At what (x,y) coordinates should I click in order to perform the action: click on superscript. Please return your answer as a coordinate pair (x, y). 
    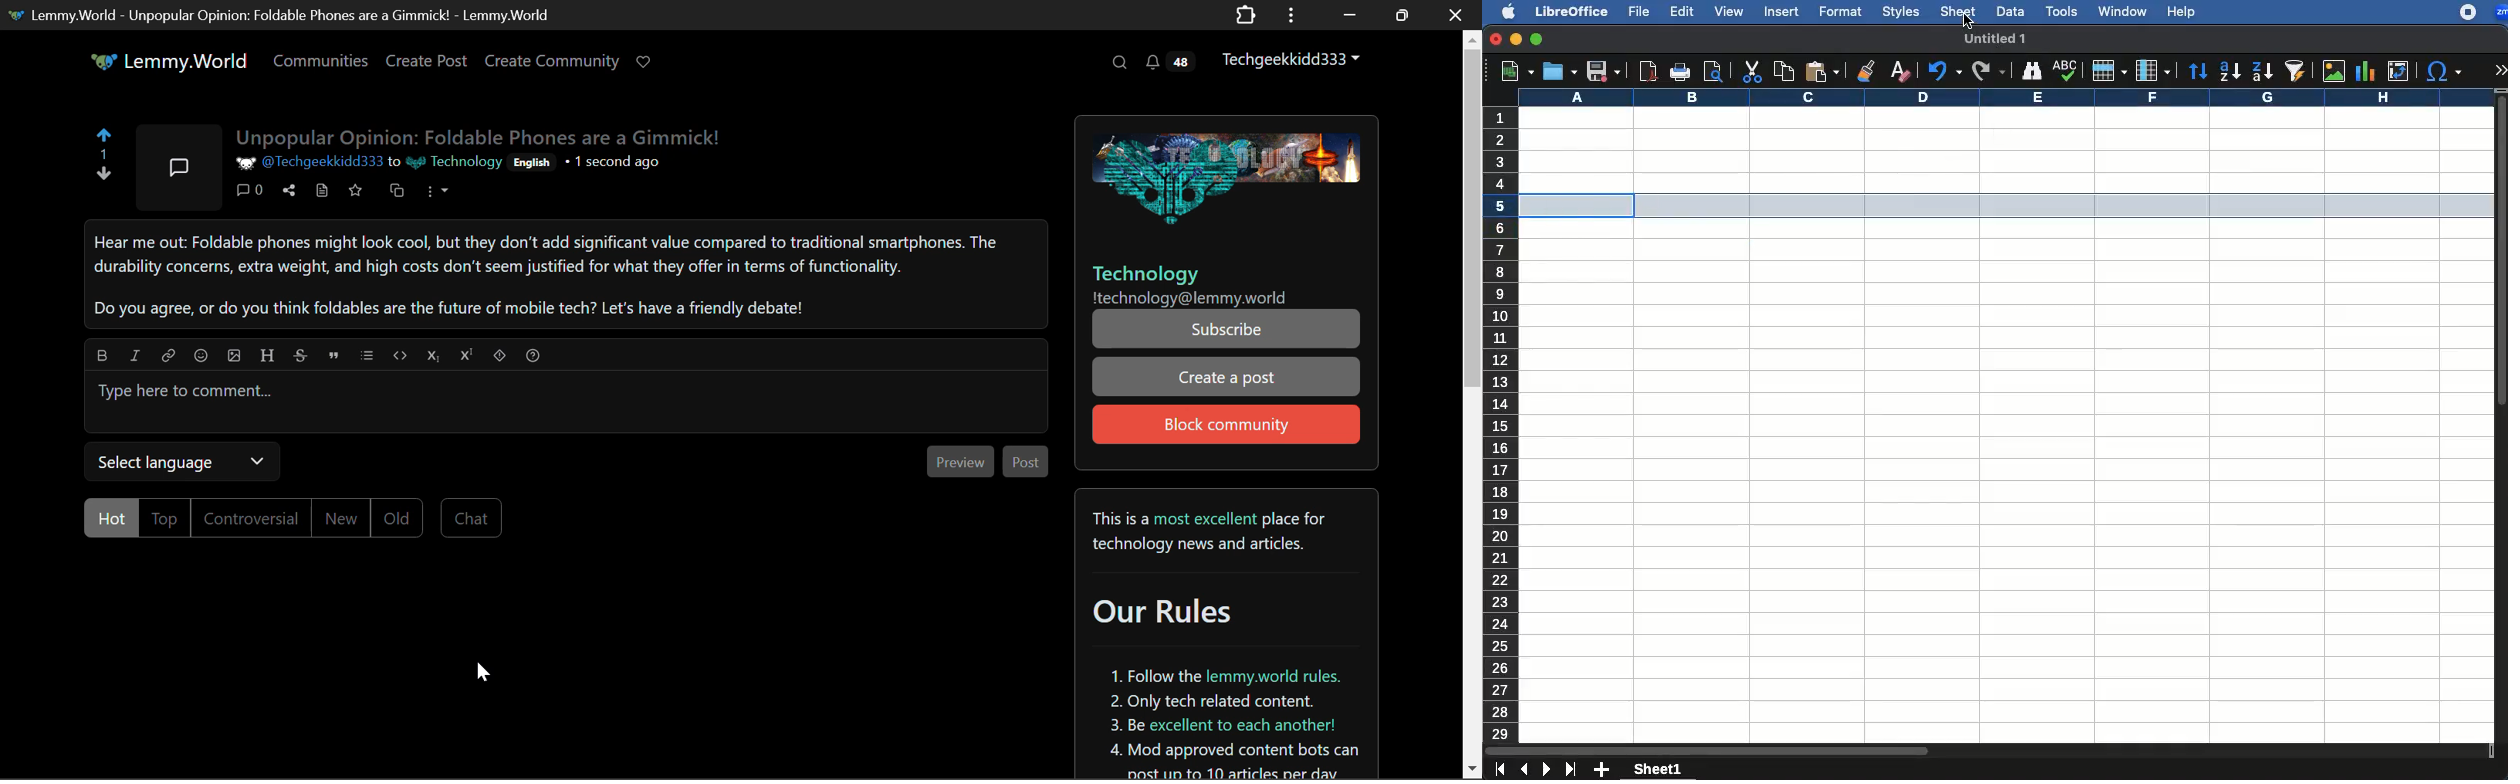
    Looking at the image, I should click on (467, 354).